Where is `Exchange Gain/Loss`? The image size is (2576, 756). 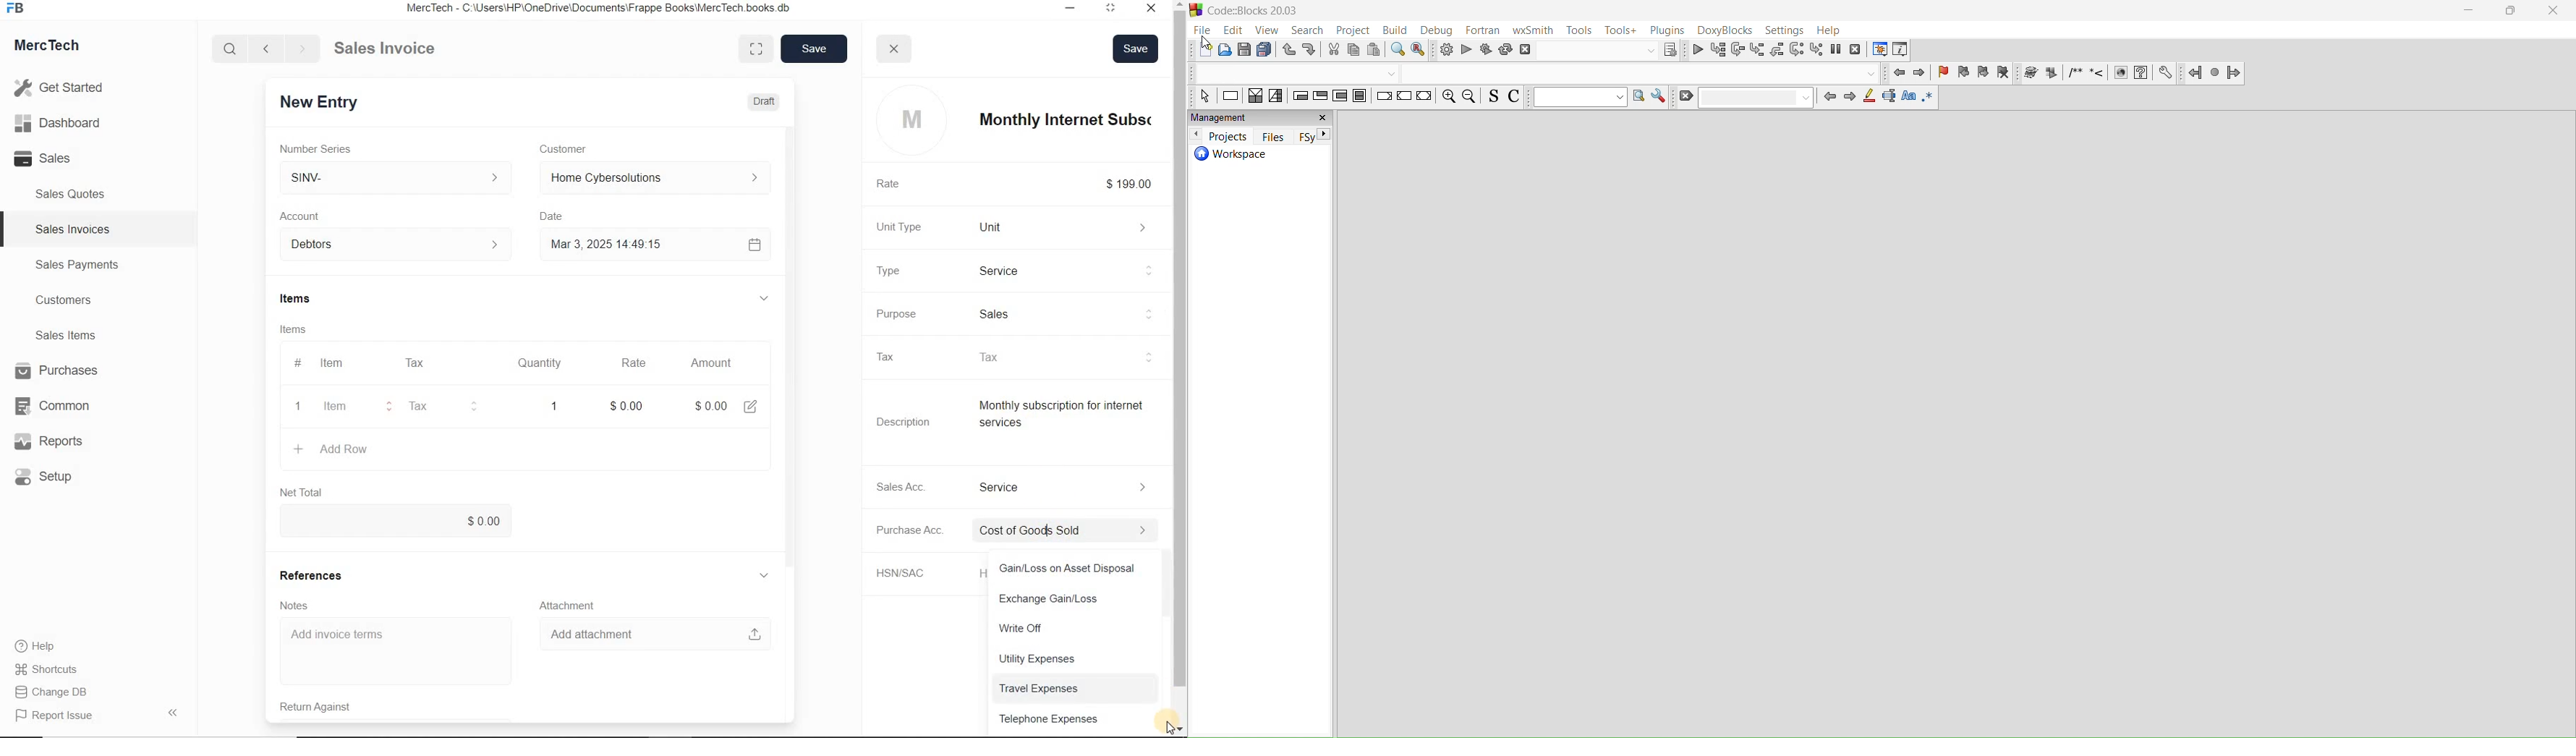 Exchange Gain/Loss is located at coordinates (1076, 597).